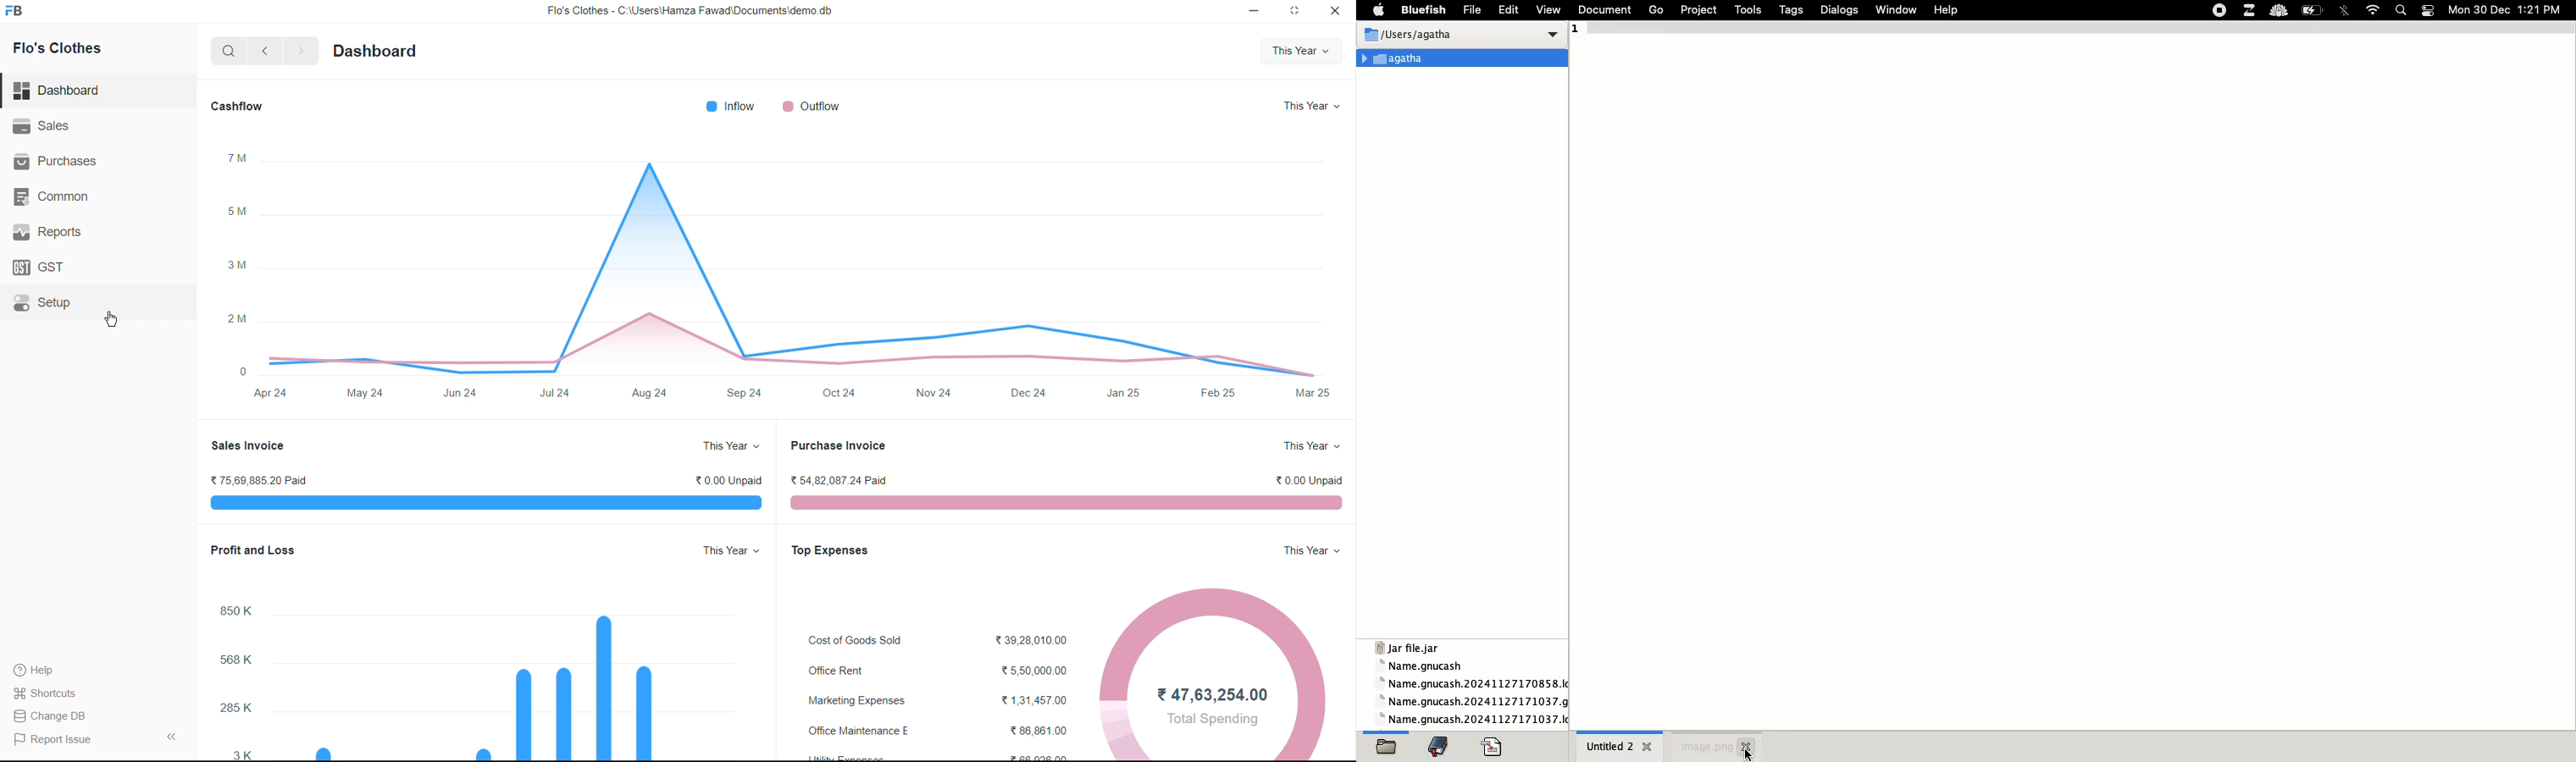  I want to click on 39,28,010.00, so click(1027, 640).